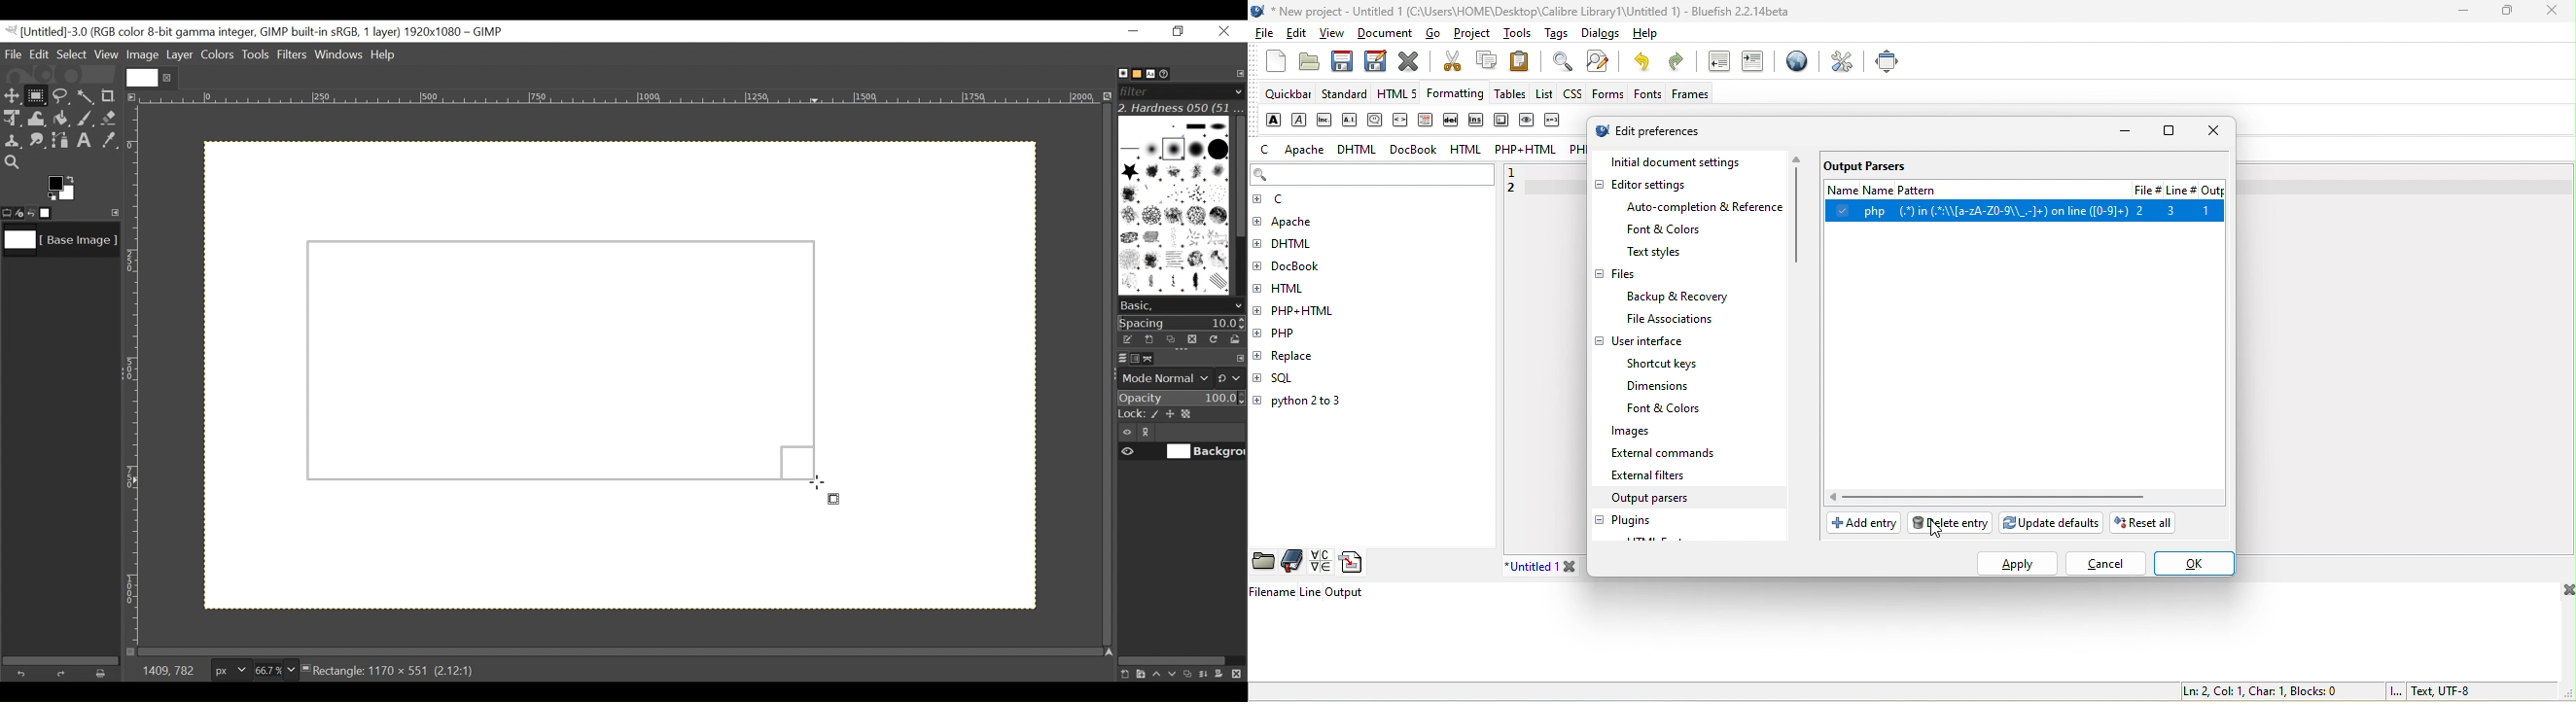 Image resolution: width=2576 pixels, height=728 pixels. I want to click on acronym, so click(1352, 120).